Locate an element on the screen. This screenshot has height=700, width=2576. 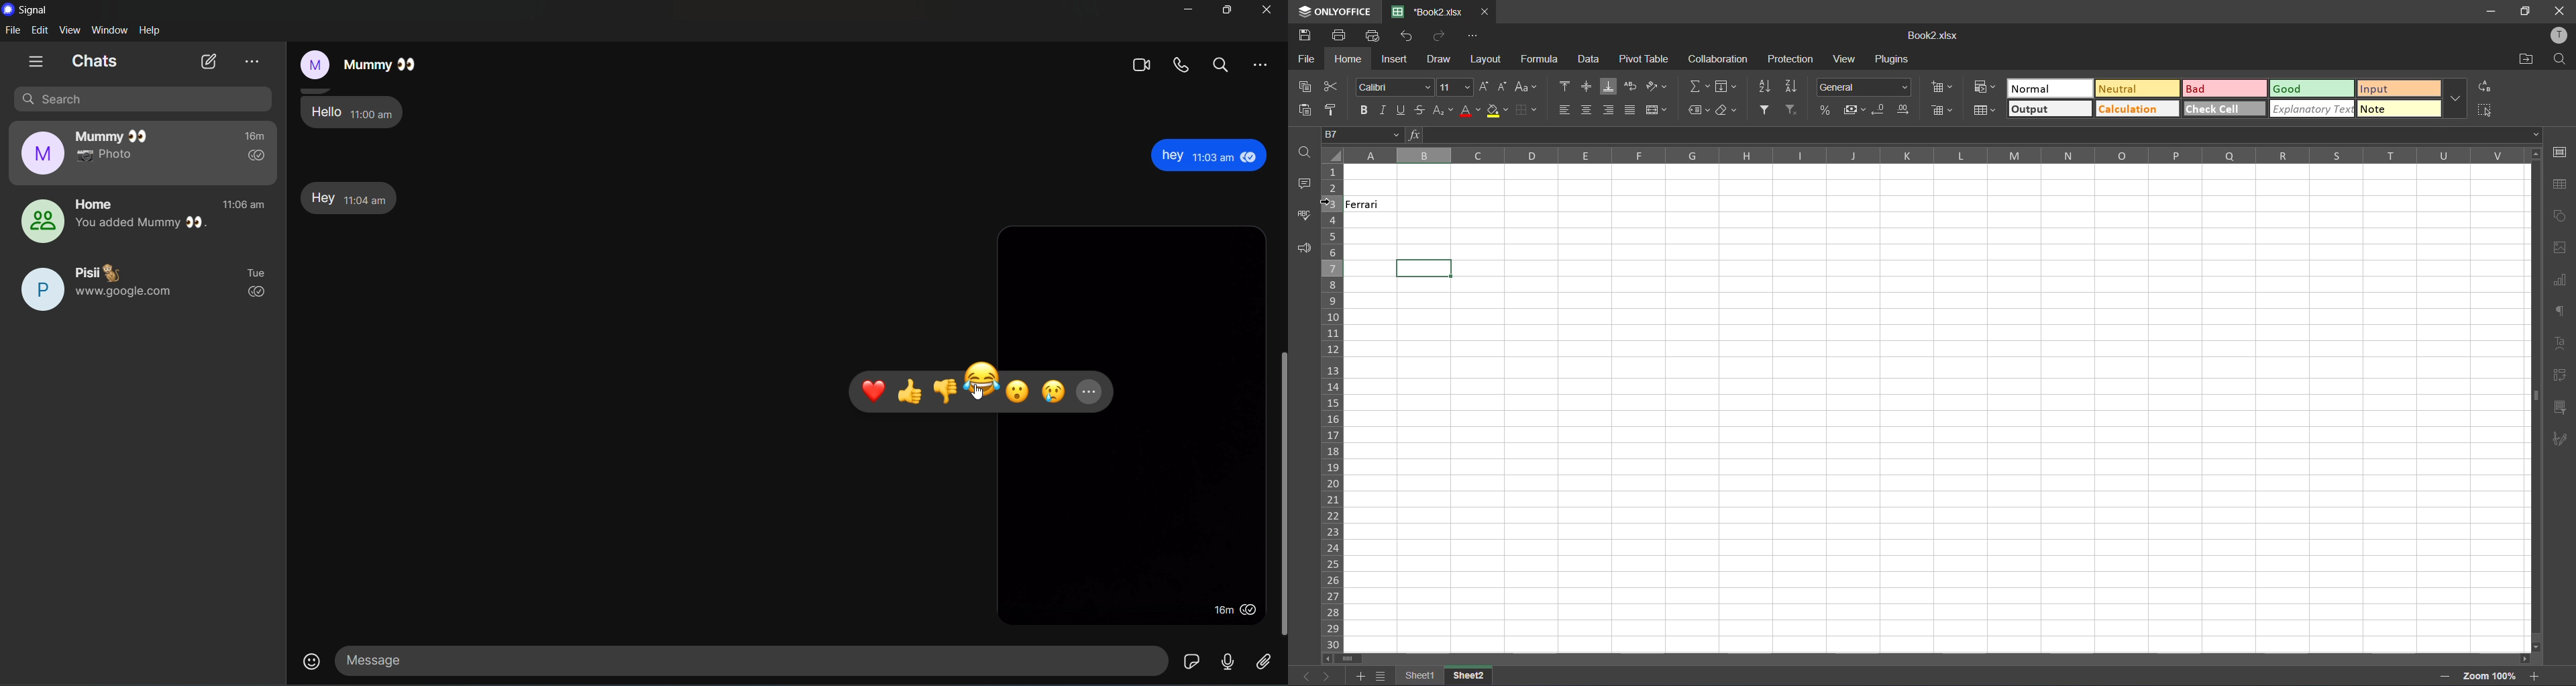
fill color is located at coordinates (1497, 111).